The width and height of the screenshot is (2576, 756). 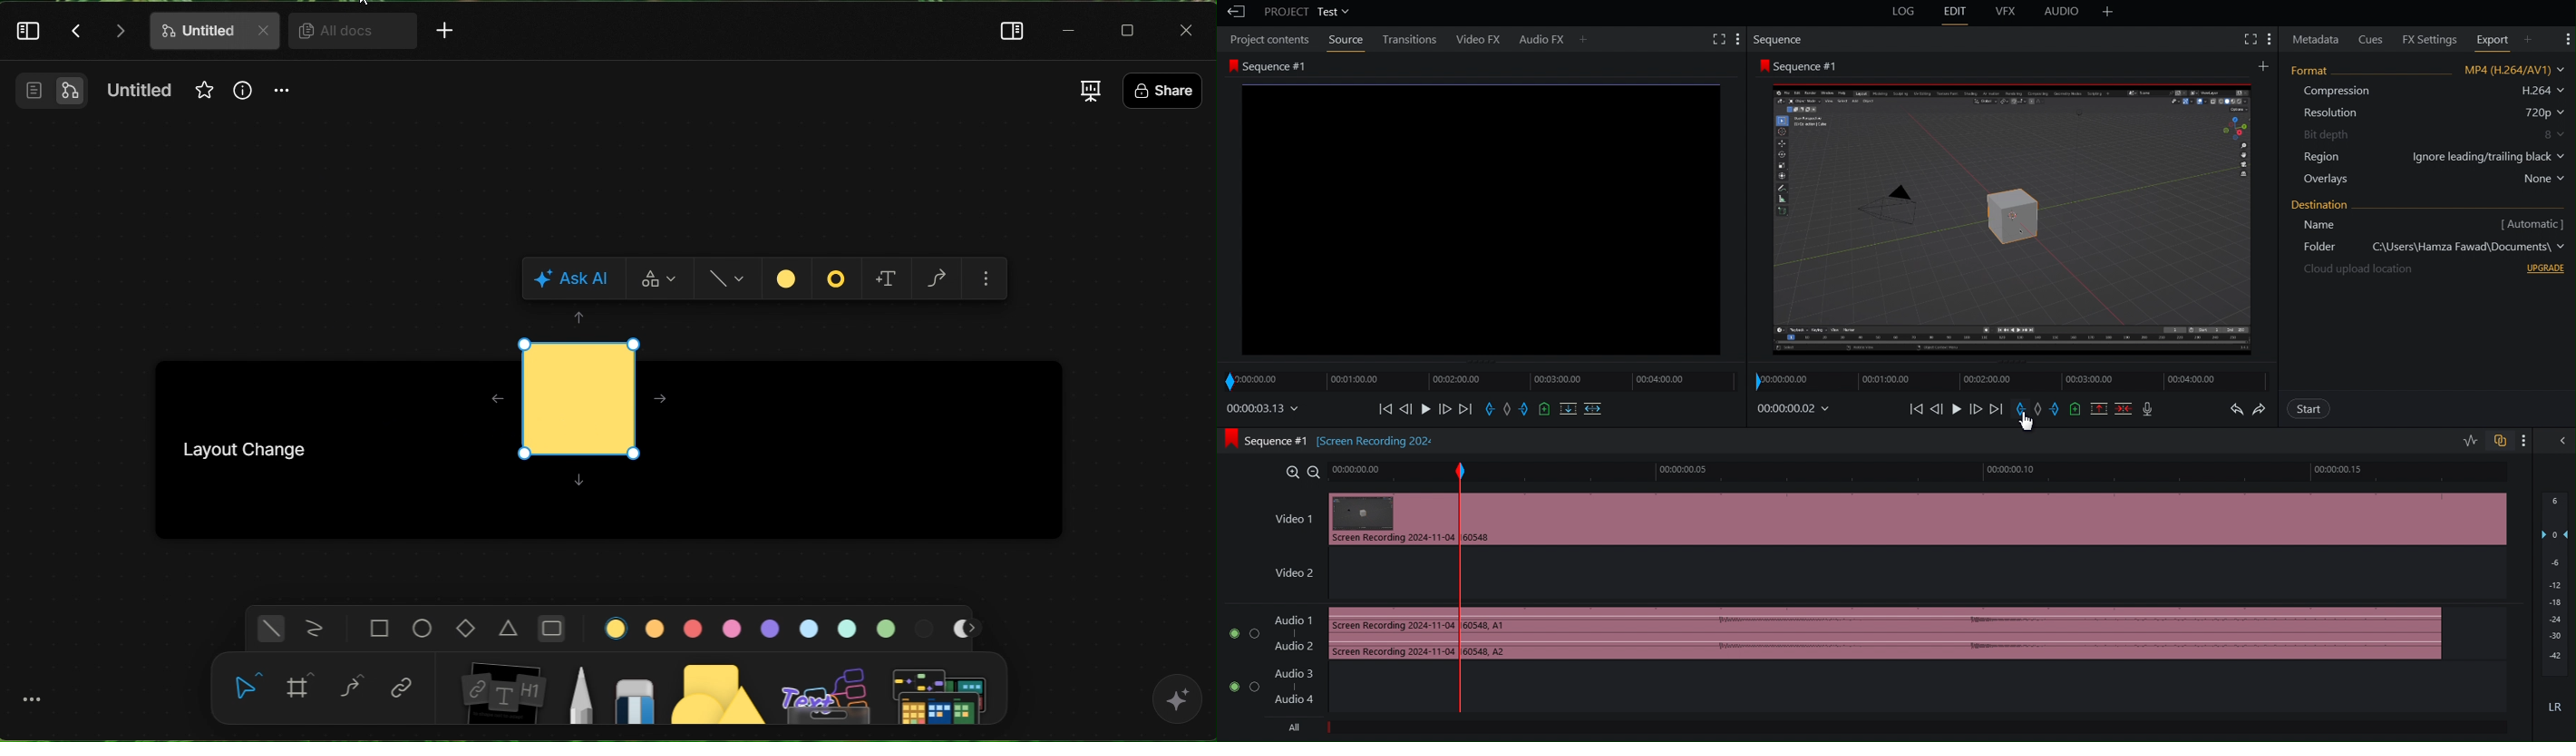 I want to click on More, so click(x=2527, y=441).